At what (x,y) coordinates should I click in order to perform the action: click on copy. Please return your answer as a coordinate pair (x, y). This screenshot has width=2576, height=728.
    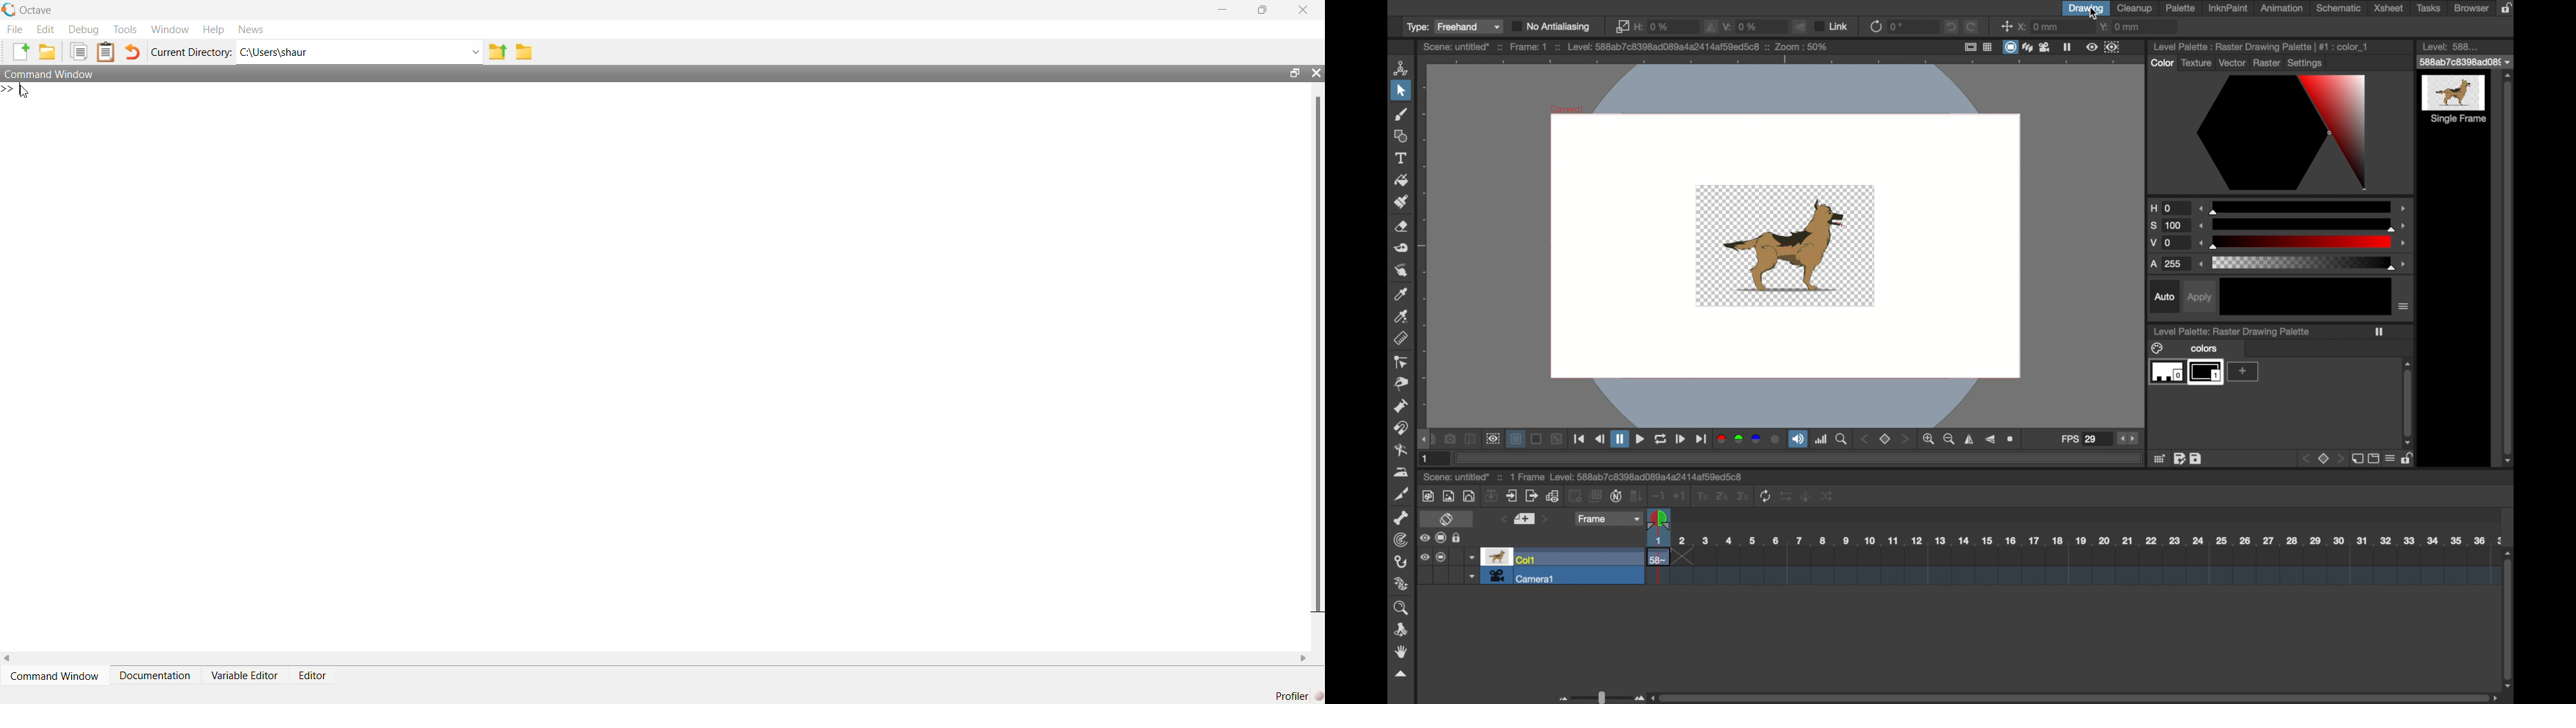
    Looking at the image, I should click on (78, 51).